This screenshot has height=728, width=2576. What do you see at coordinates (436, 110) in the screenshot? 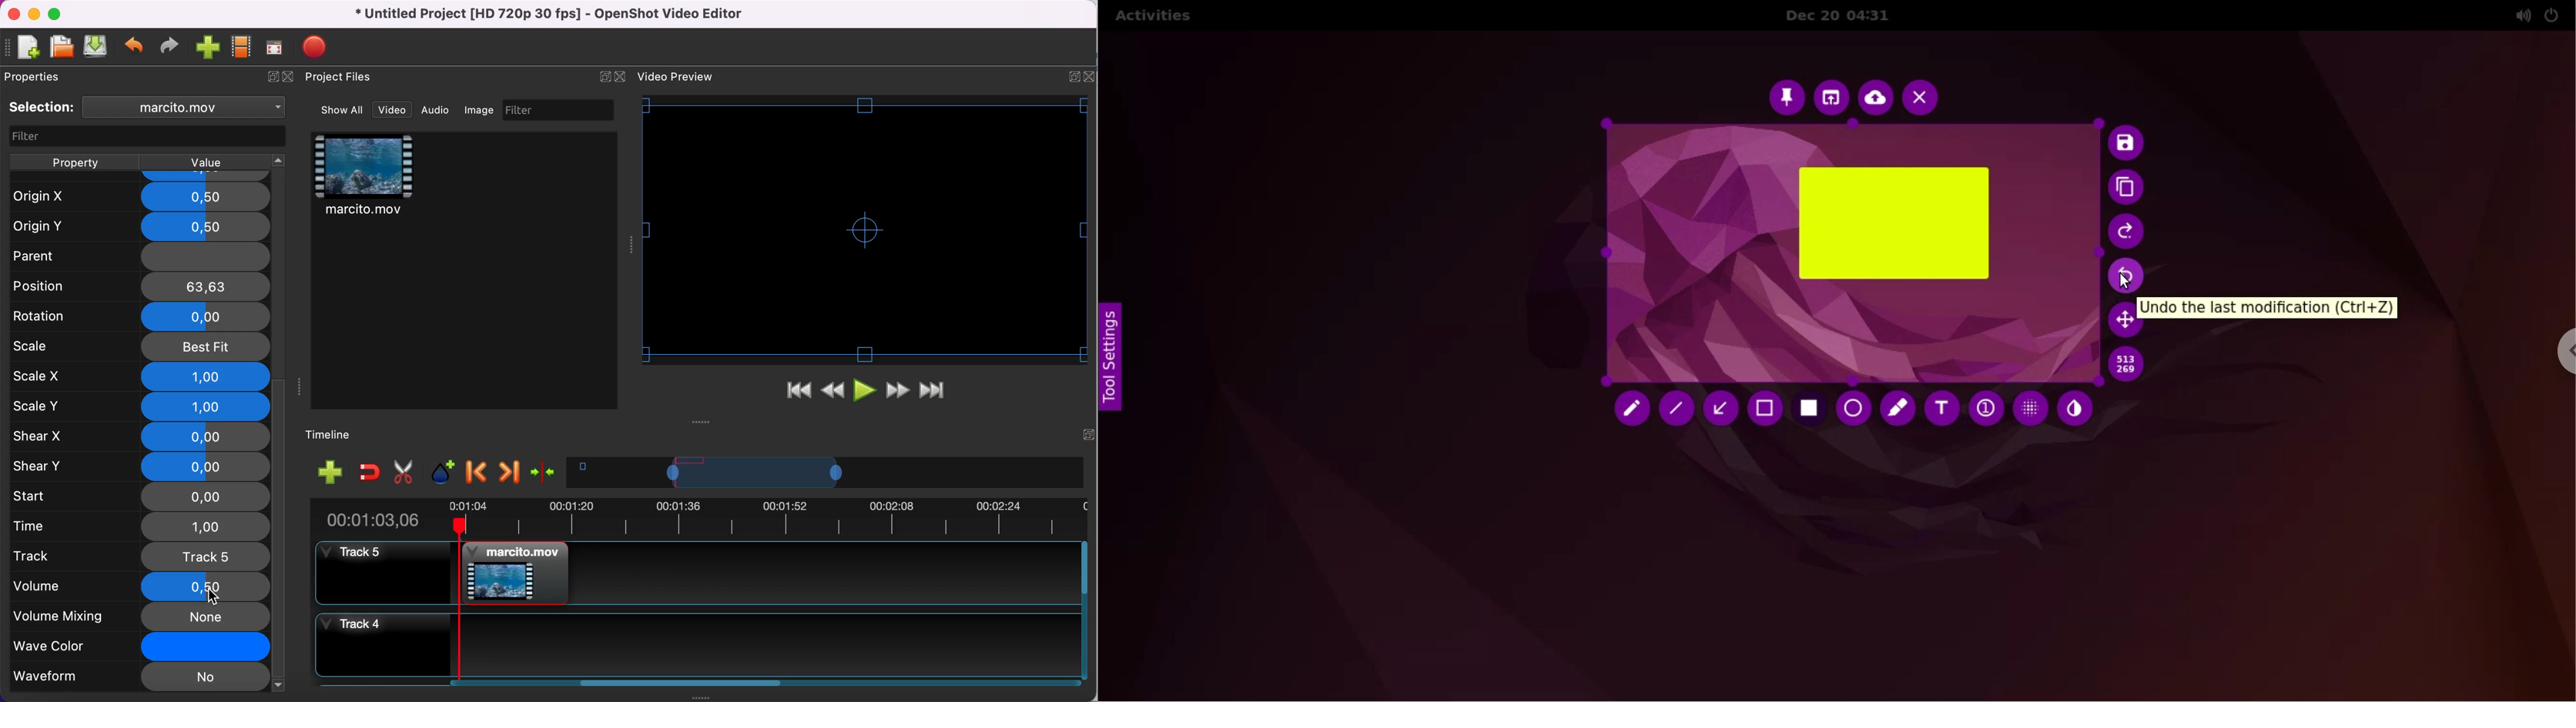
I see `audio` at bounding box center [436, 110].